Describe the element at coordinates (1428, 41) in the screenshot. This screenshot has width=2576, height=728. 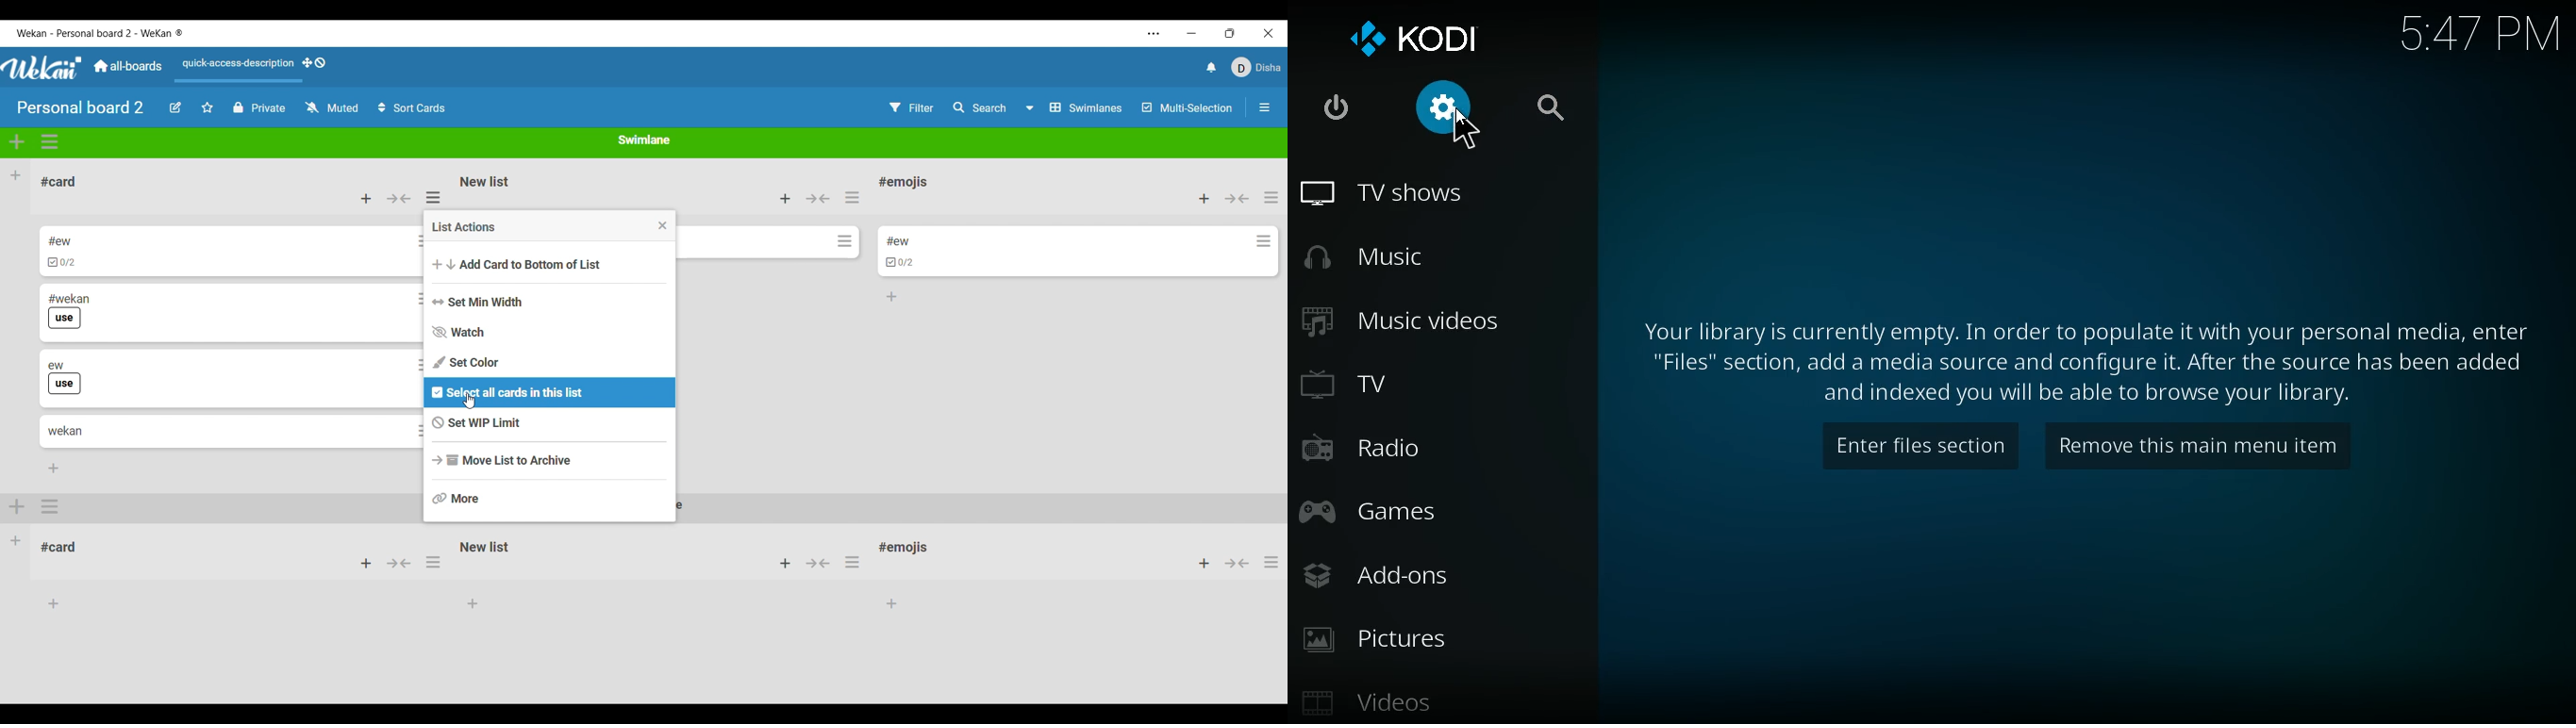
I see `kodi logo` at that location.